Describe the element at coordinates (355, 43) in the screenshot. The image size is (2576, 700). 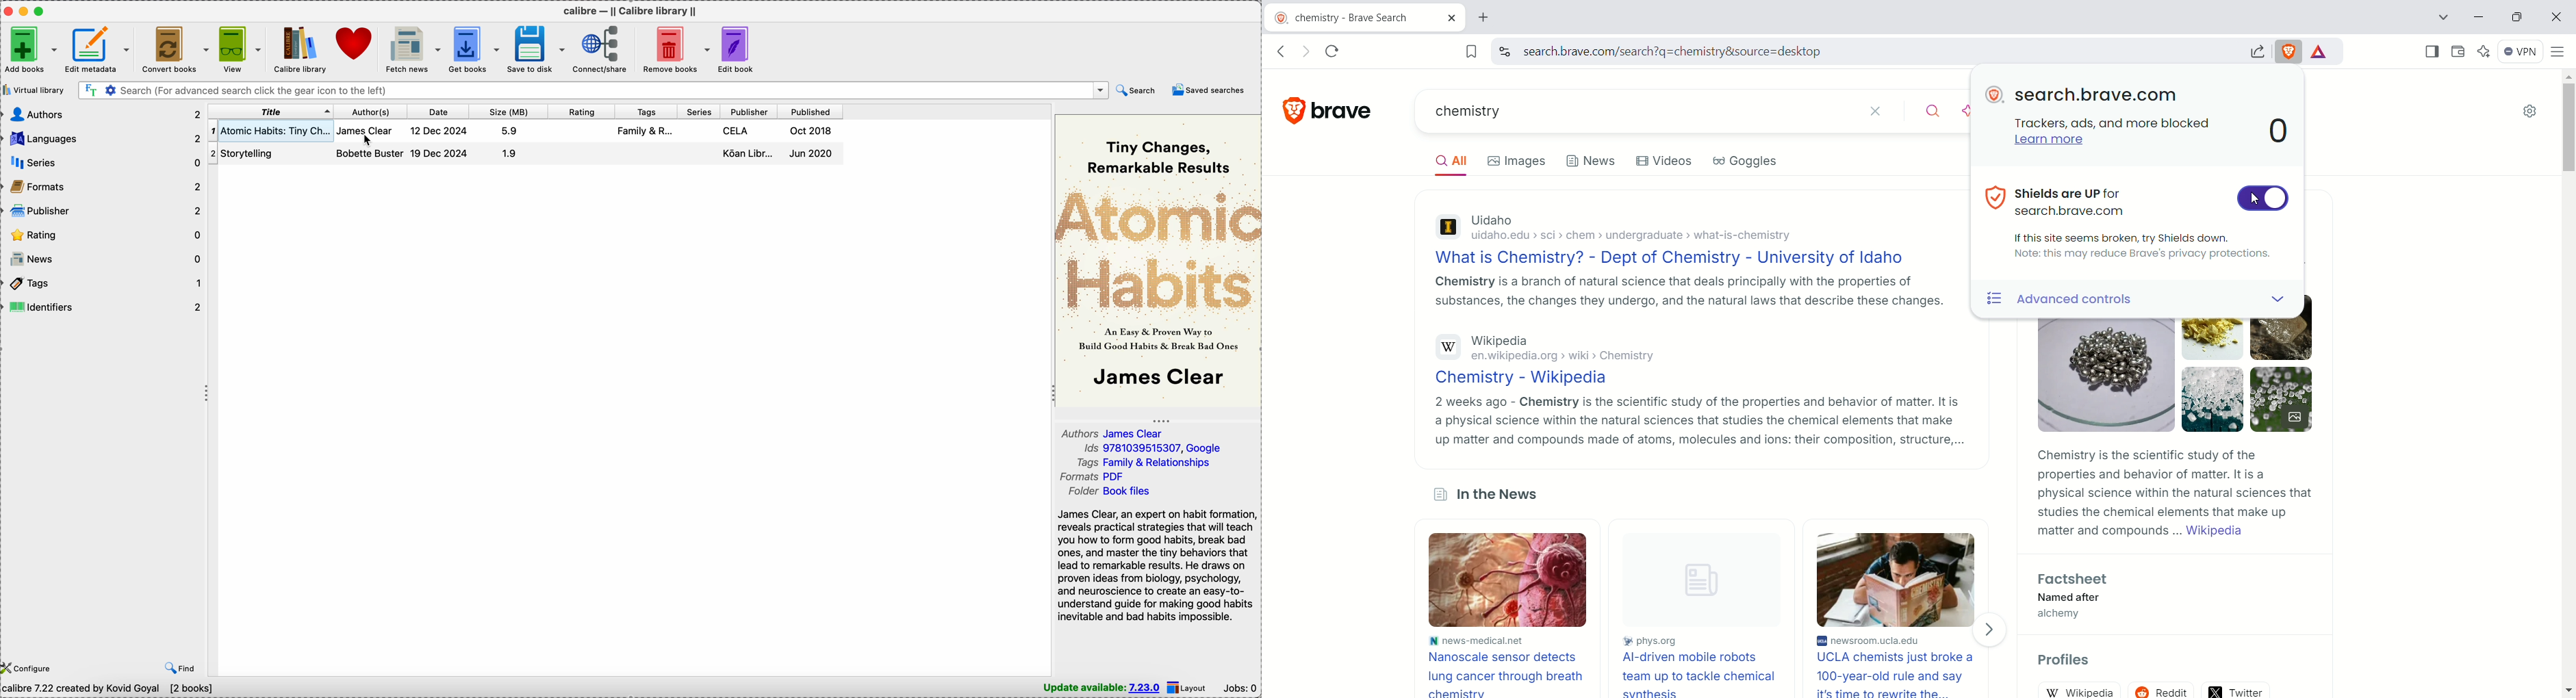
I see `donate` at that location.